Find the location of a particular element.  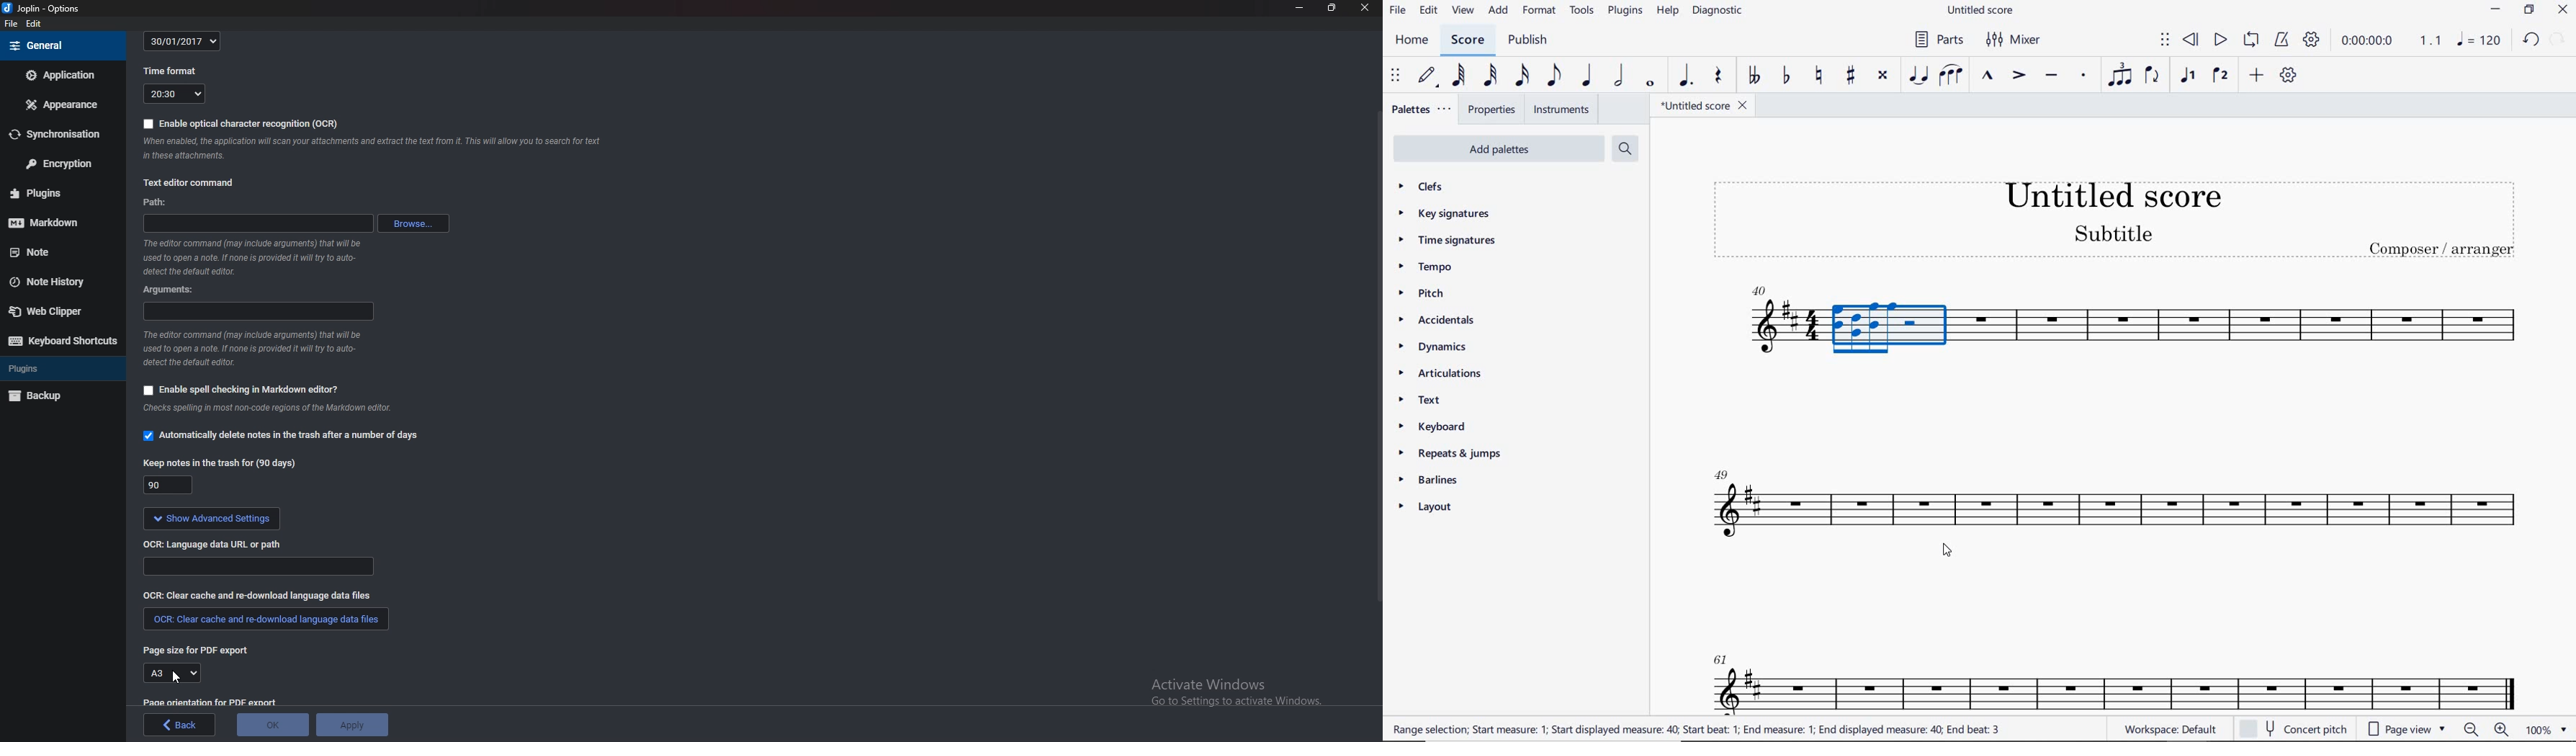

measure added  is located at coordinates (1759, 291).